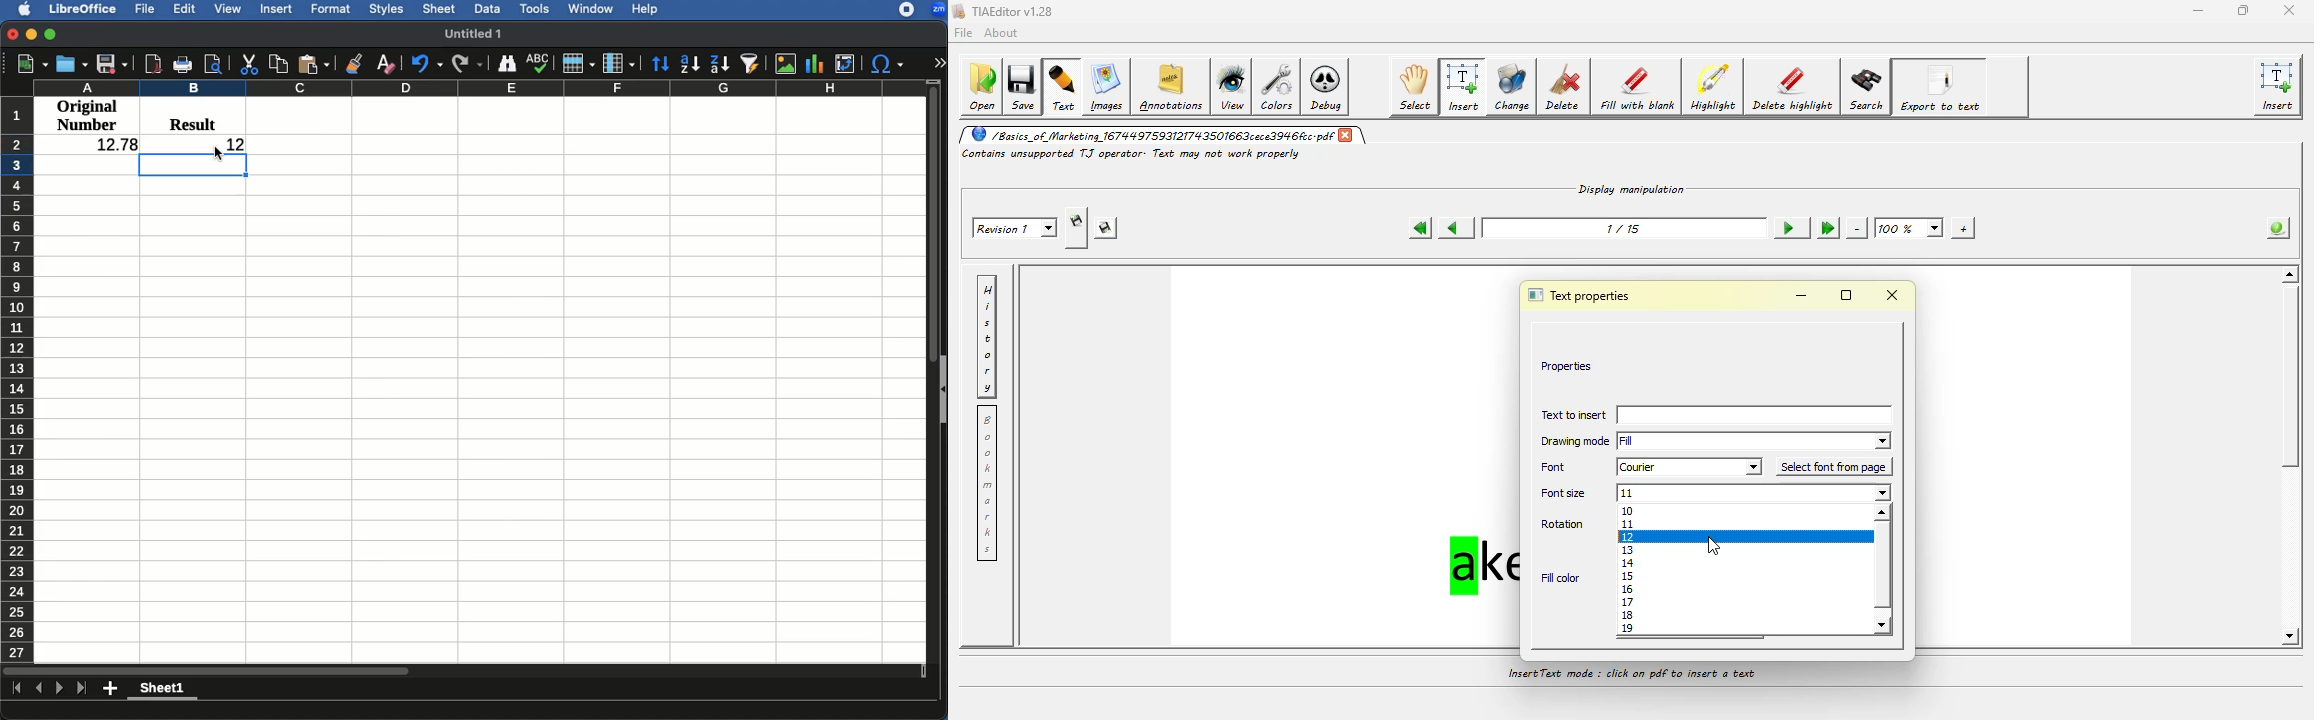 This screenshot has height=728, width=2324. I want to click on Name, so click(476, 33).